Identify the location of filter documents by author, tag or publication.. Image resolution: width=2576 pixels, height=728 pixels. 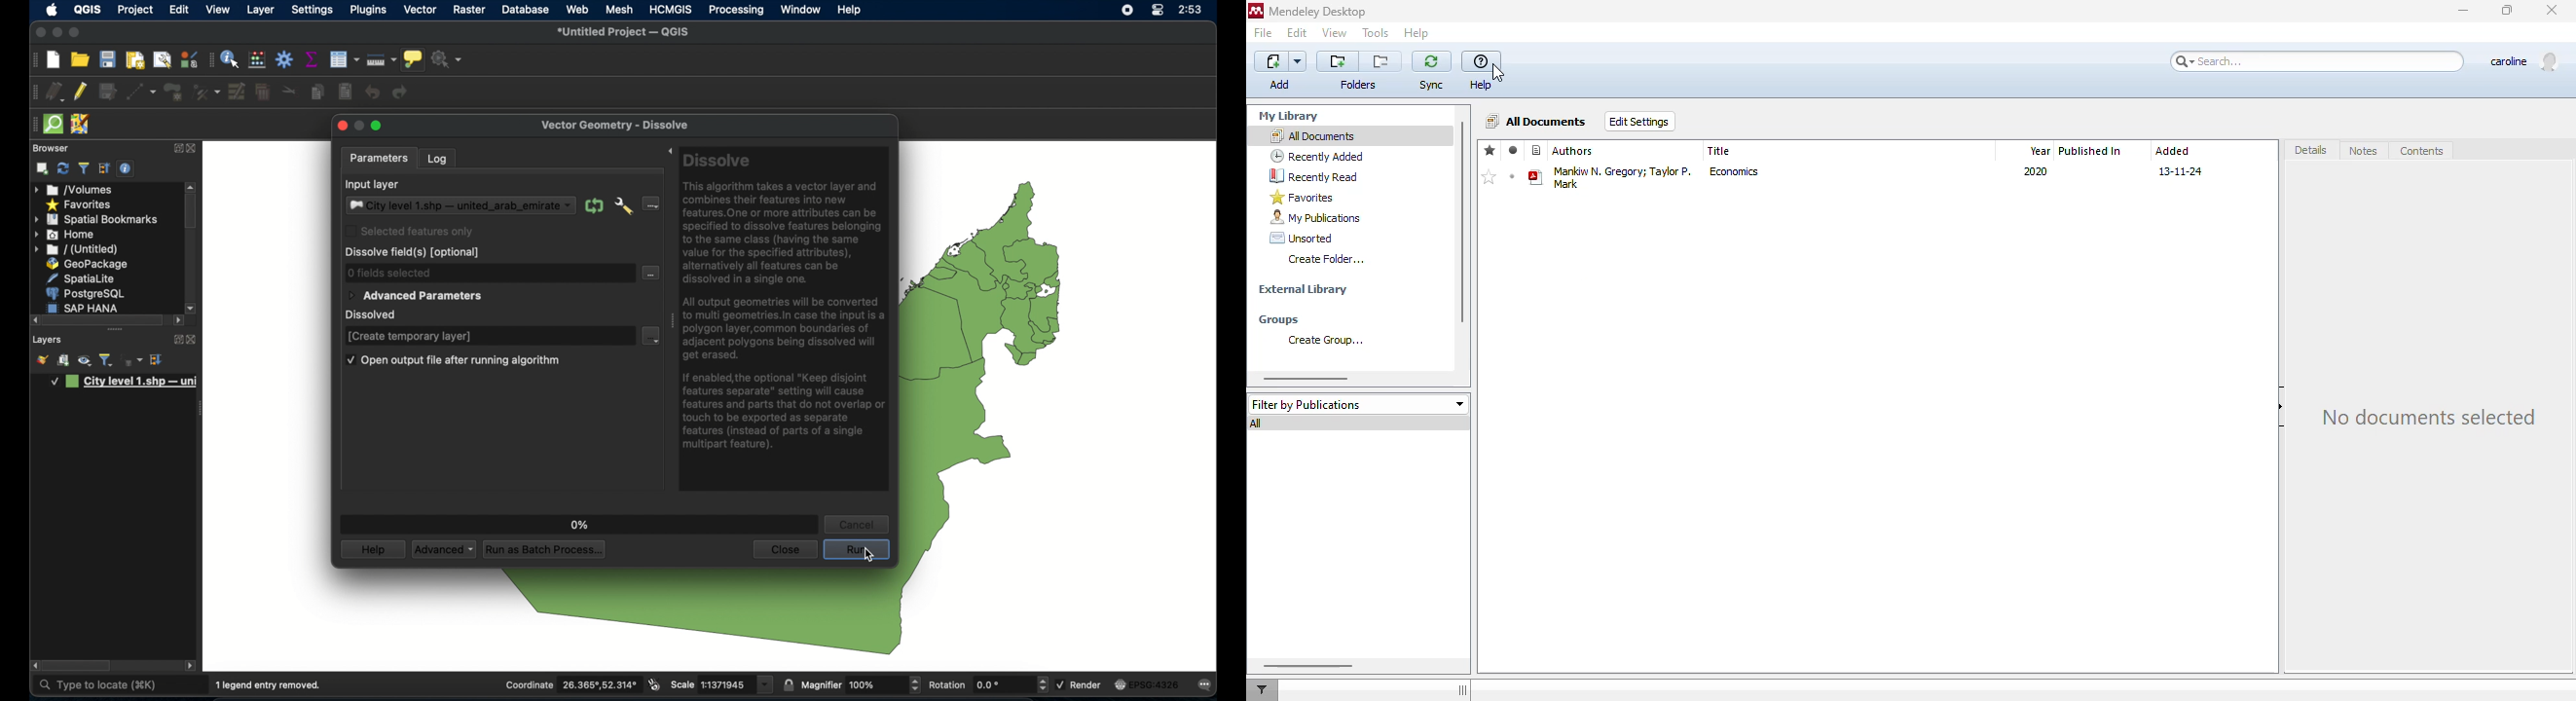
(1263, 689).